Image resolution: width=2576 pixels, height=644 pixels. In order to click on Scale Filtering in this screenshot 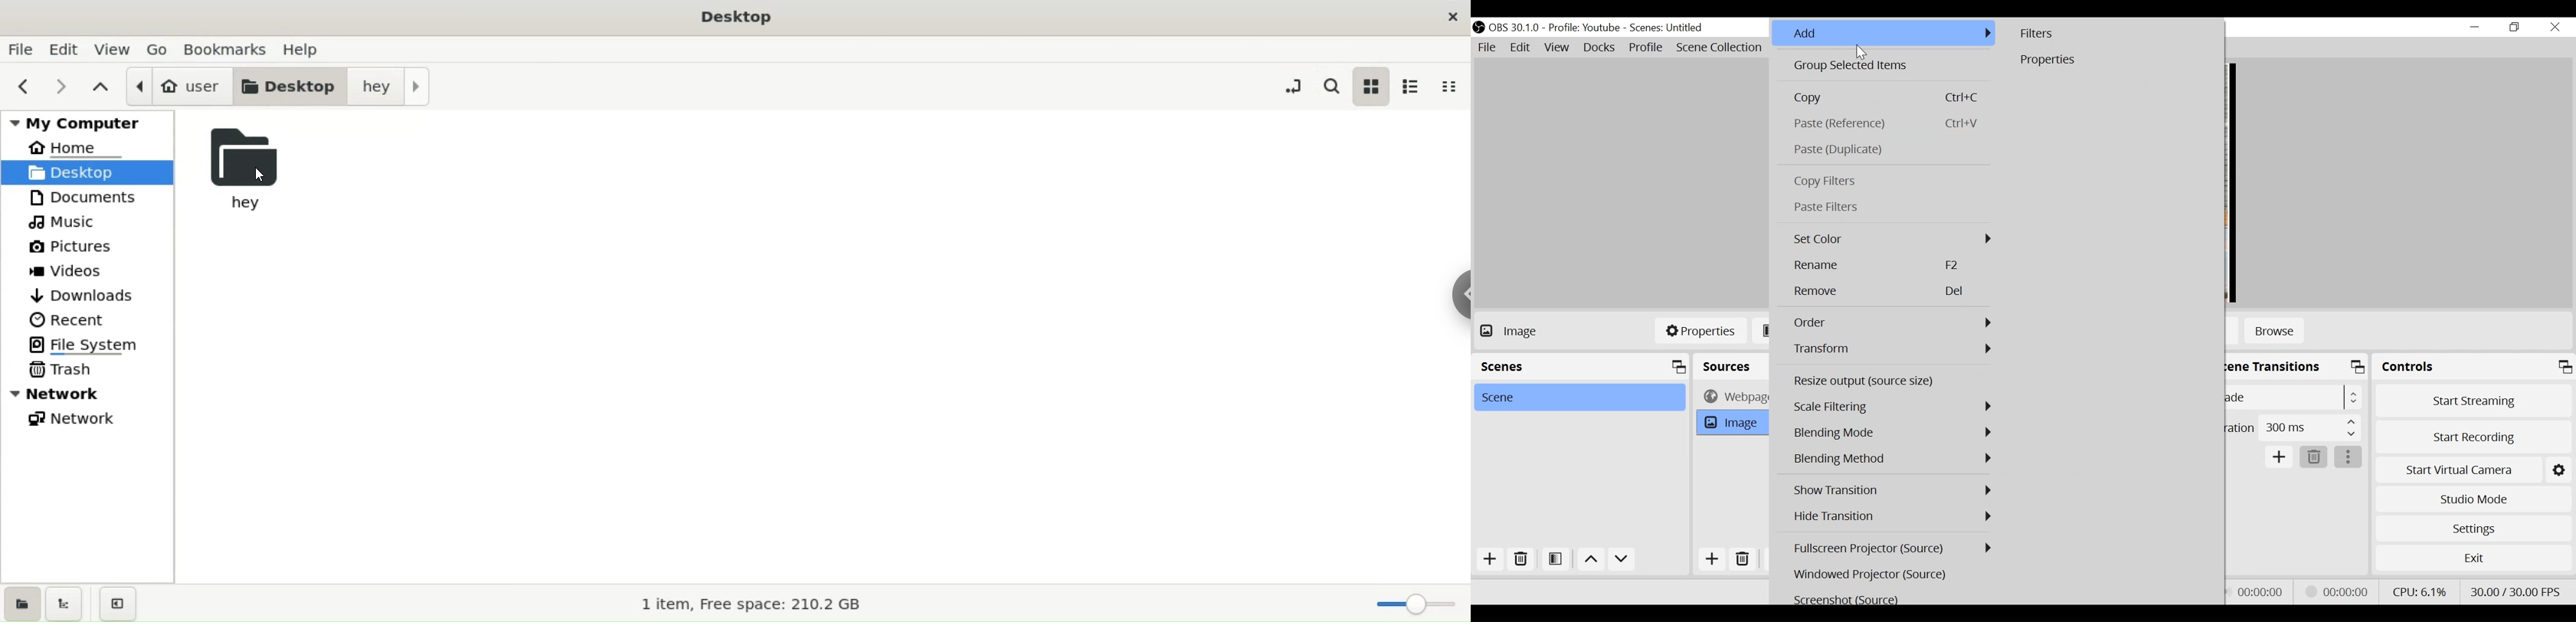, I will do `click(1893, 407)`.